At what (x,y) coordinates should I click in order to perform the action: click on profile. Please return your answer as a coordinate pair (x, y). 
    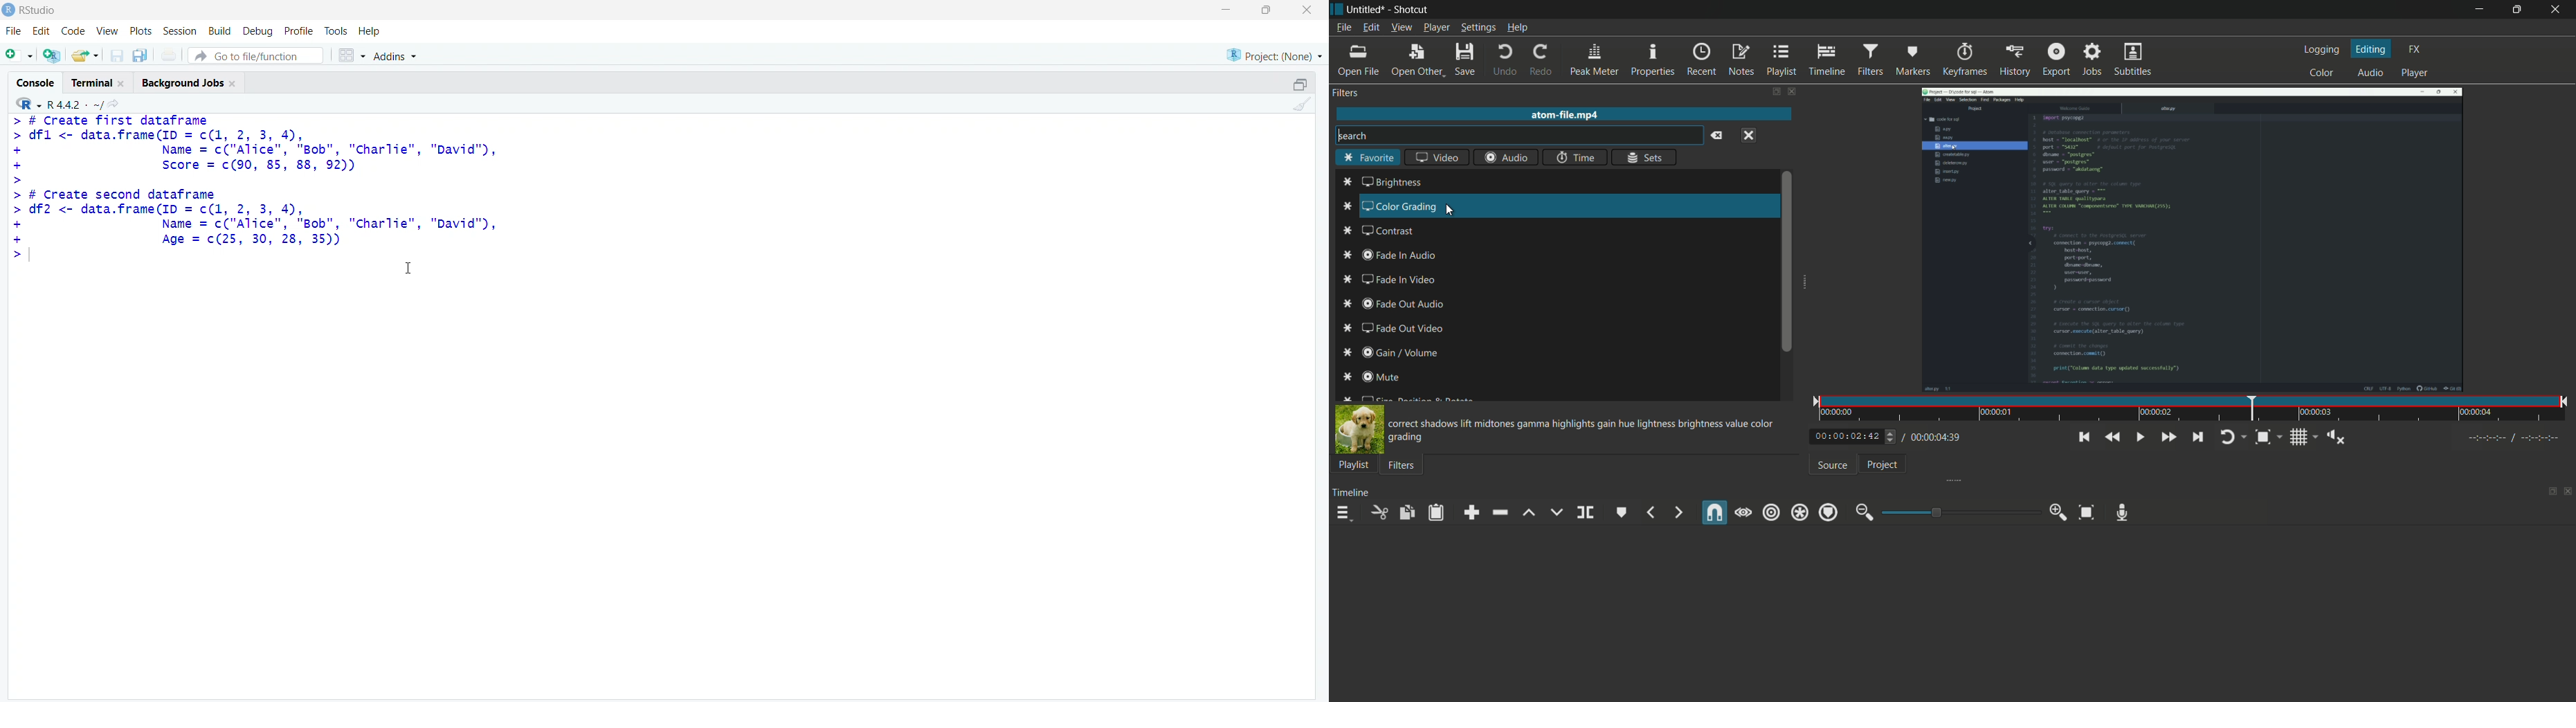
    Looking at the image, I should click on (298, 31).